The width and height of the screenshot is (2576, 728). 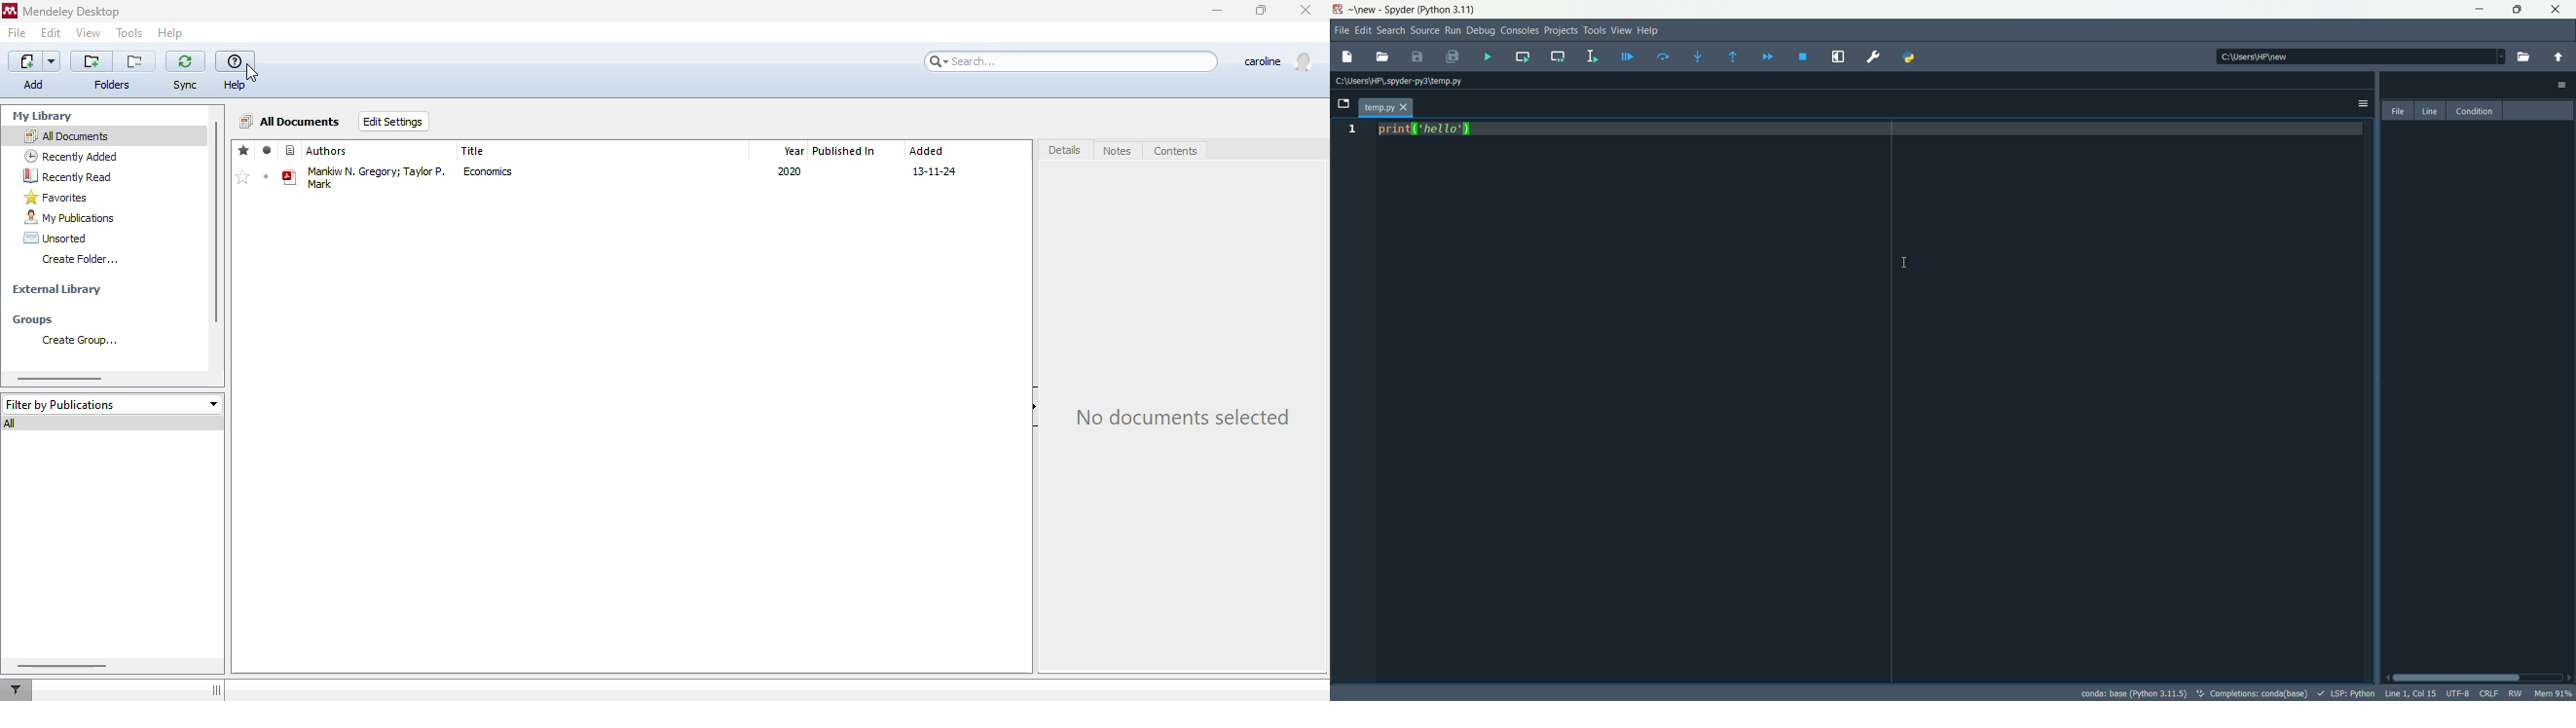 I want to click on read/unread, so click(x=267, y=151).